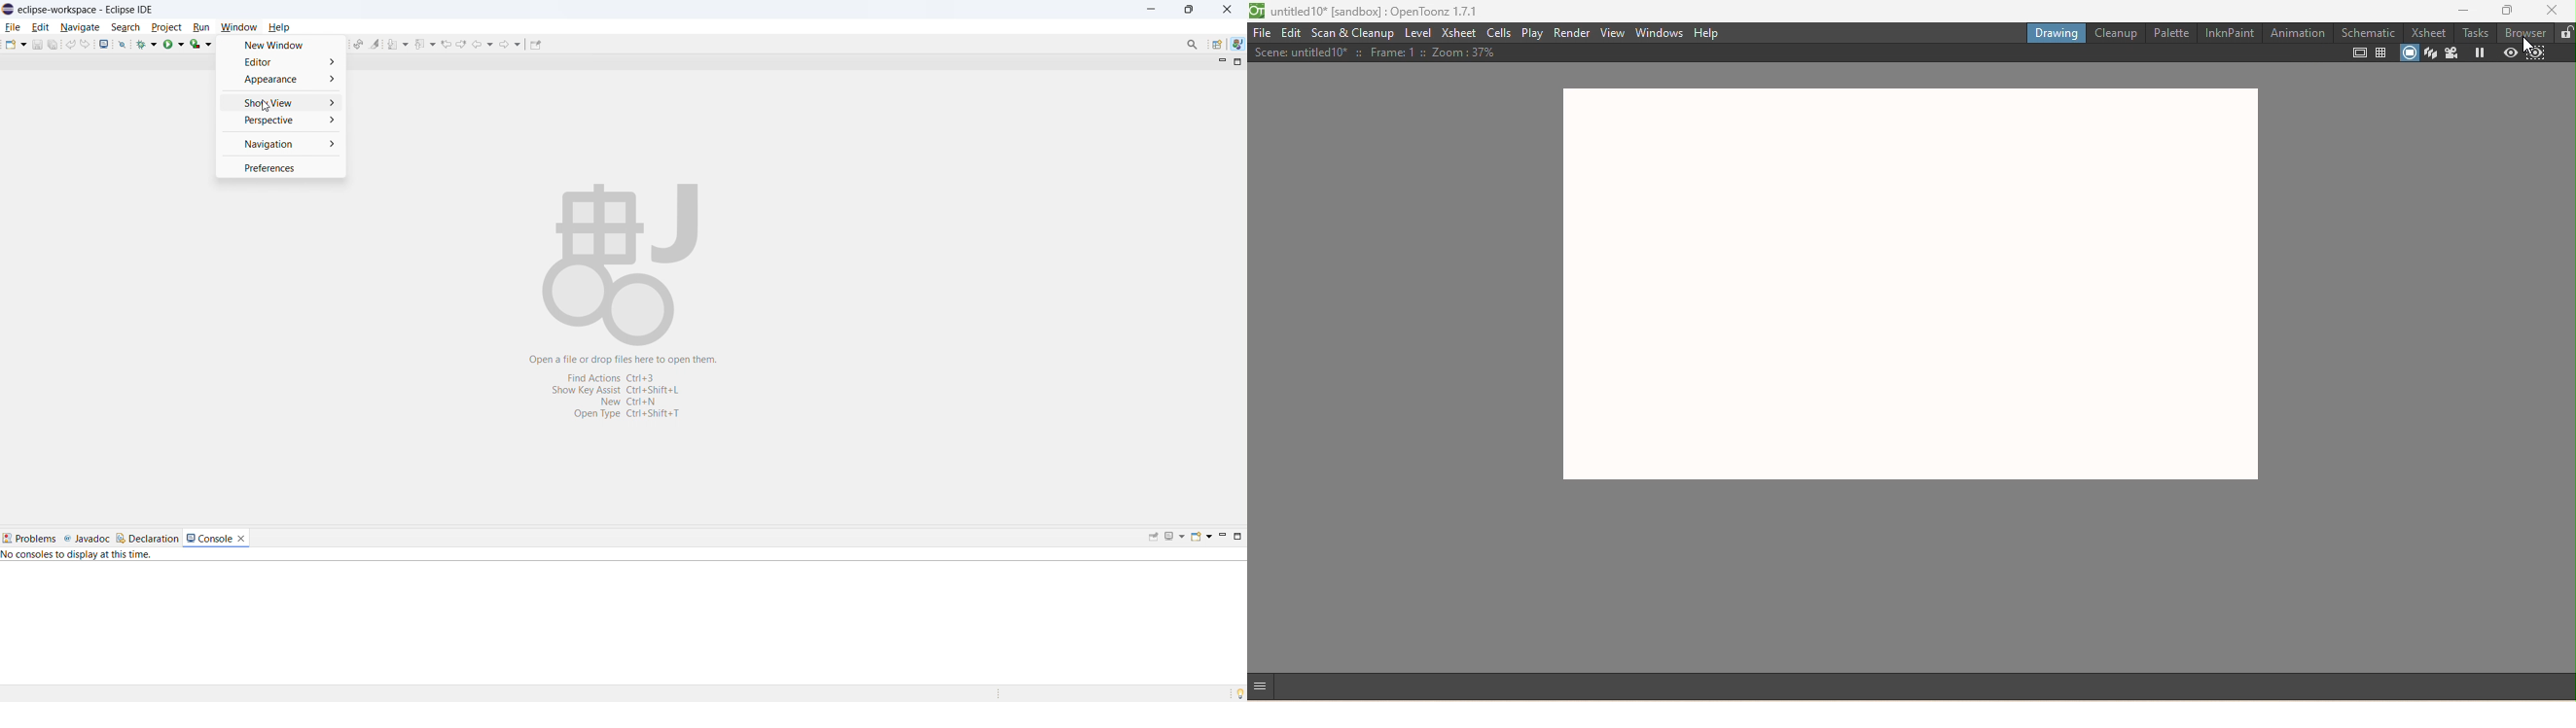 This screenshot has width=2576, height=728. I want to click on Preview, so click(2507, 53).